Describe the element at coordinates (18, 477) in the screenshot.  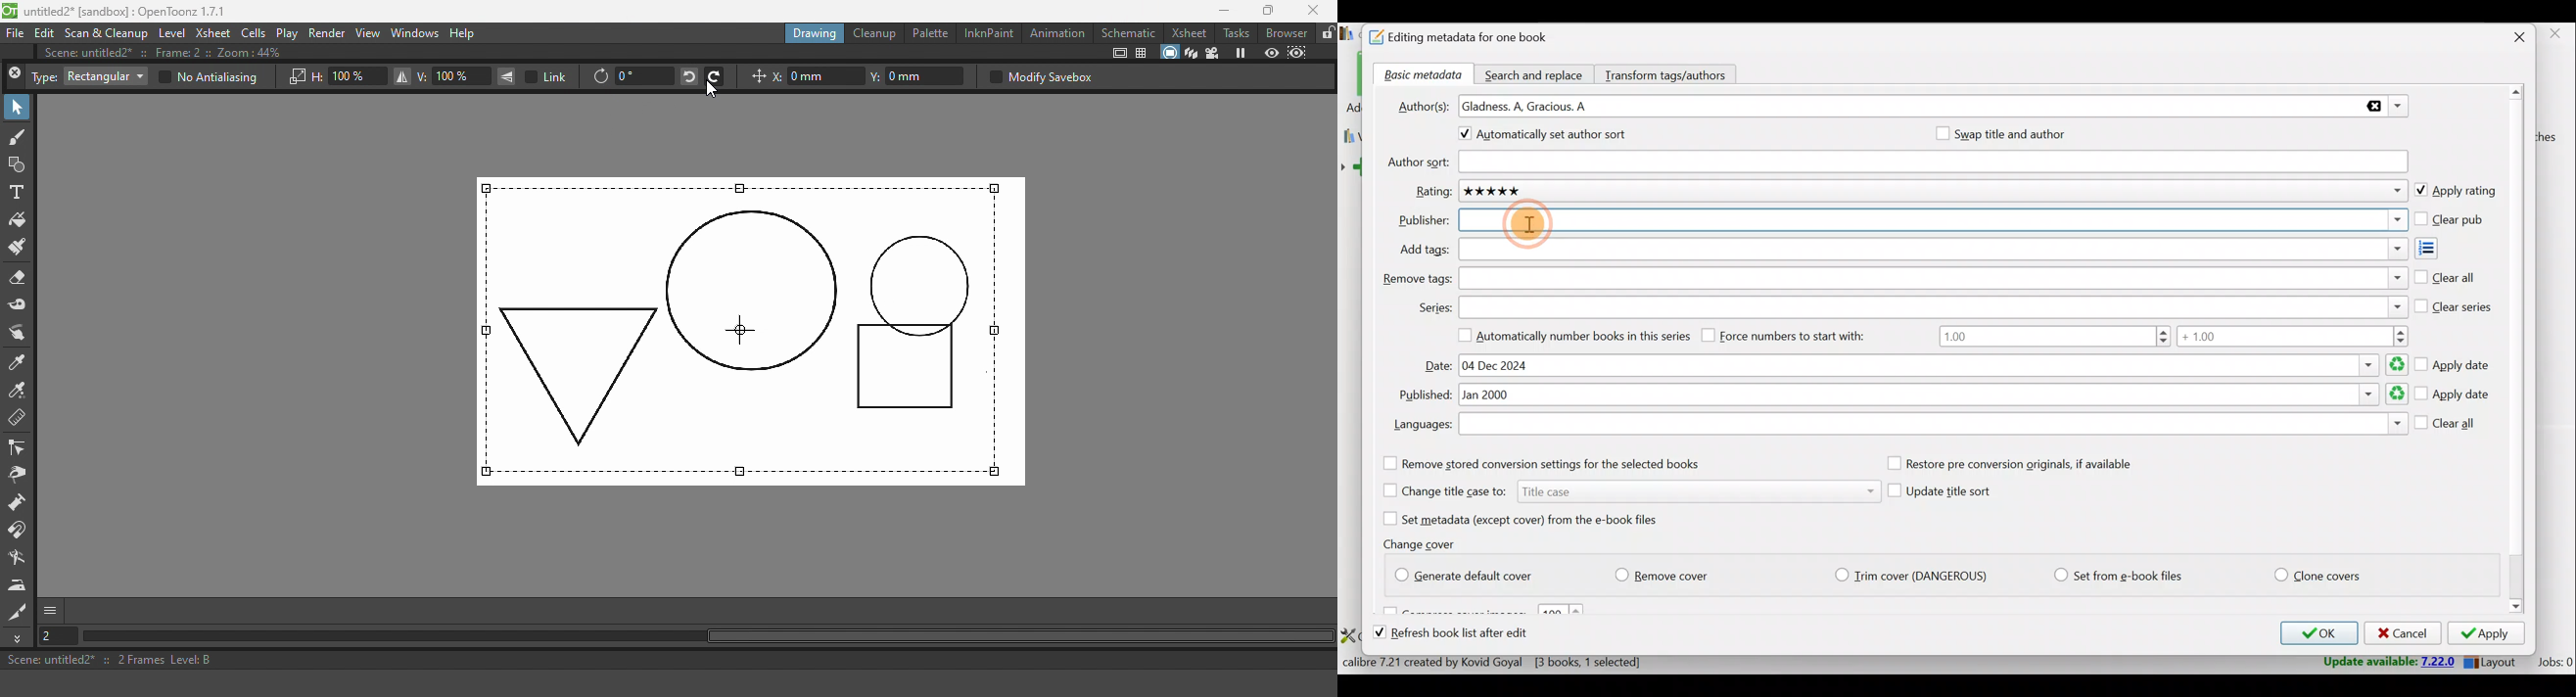
I see `Pinch tool` at that location.